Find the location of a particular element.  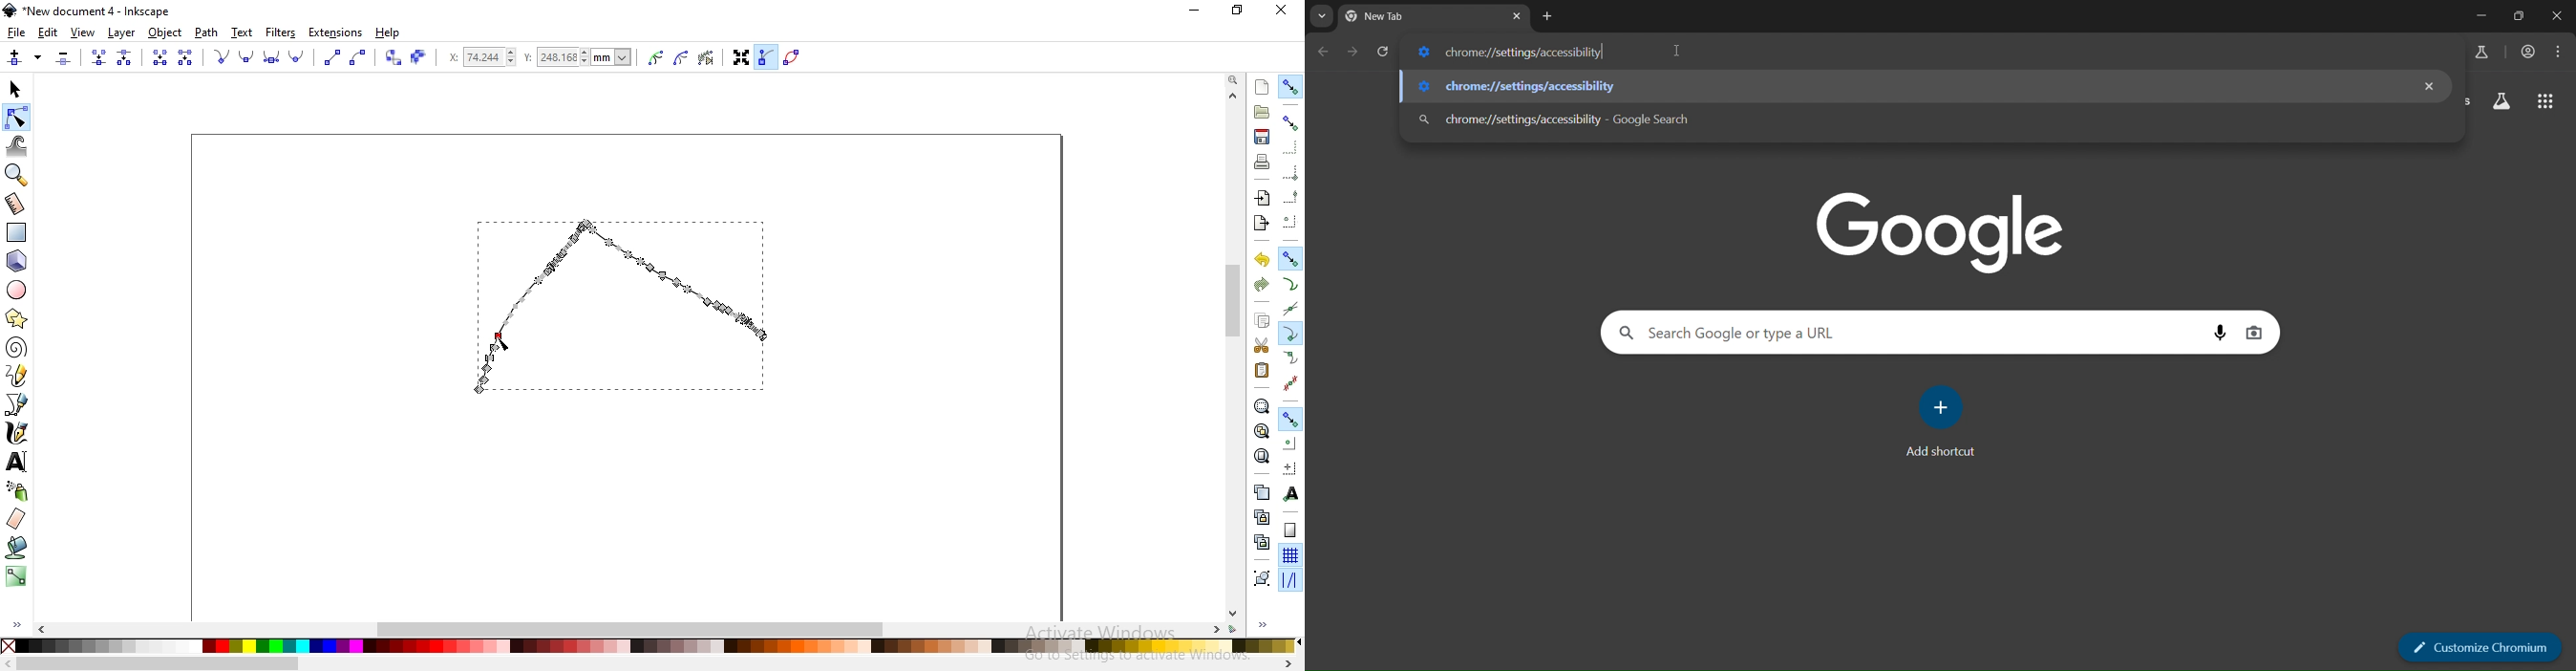

google is located at coordinates (1940, 233).